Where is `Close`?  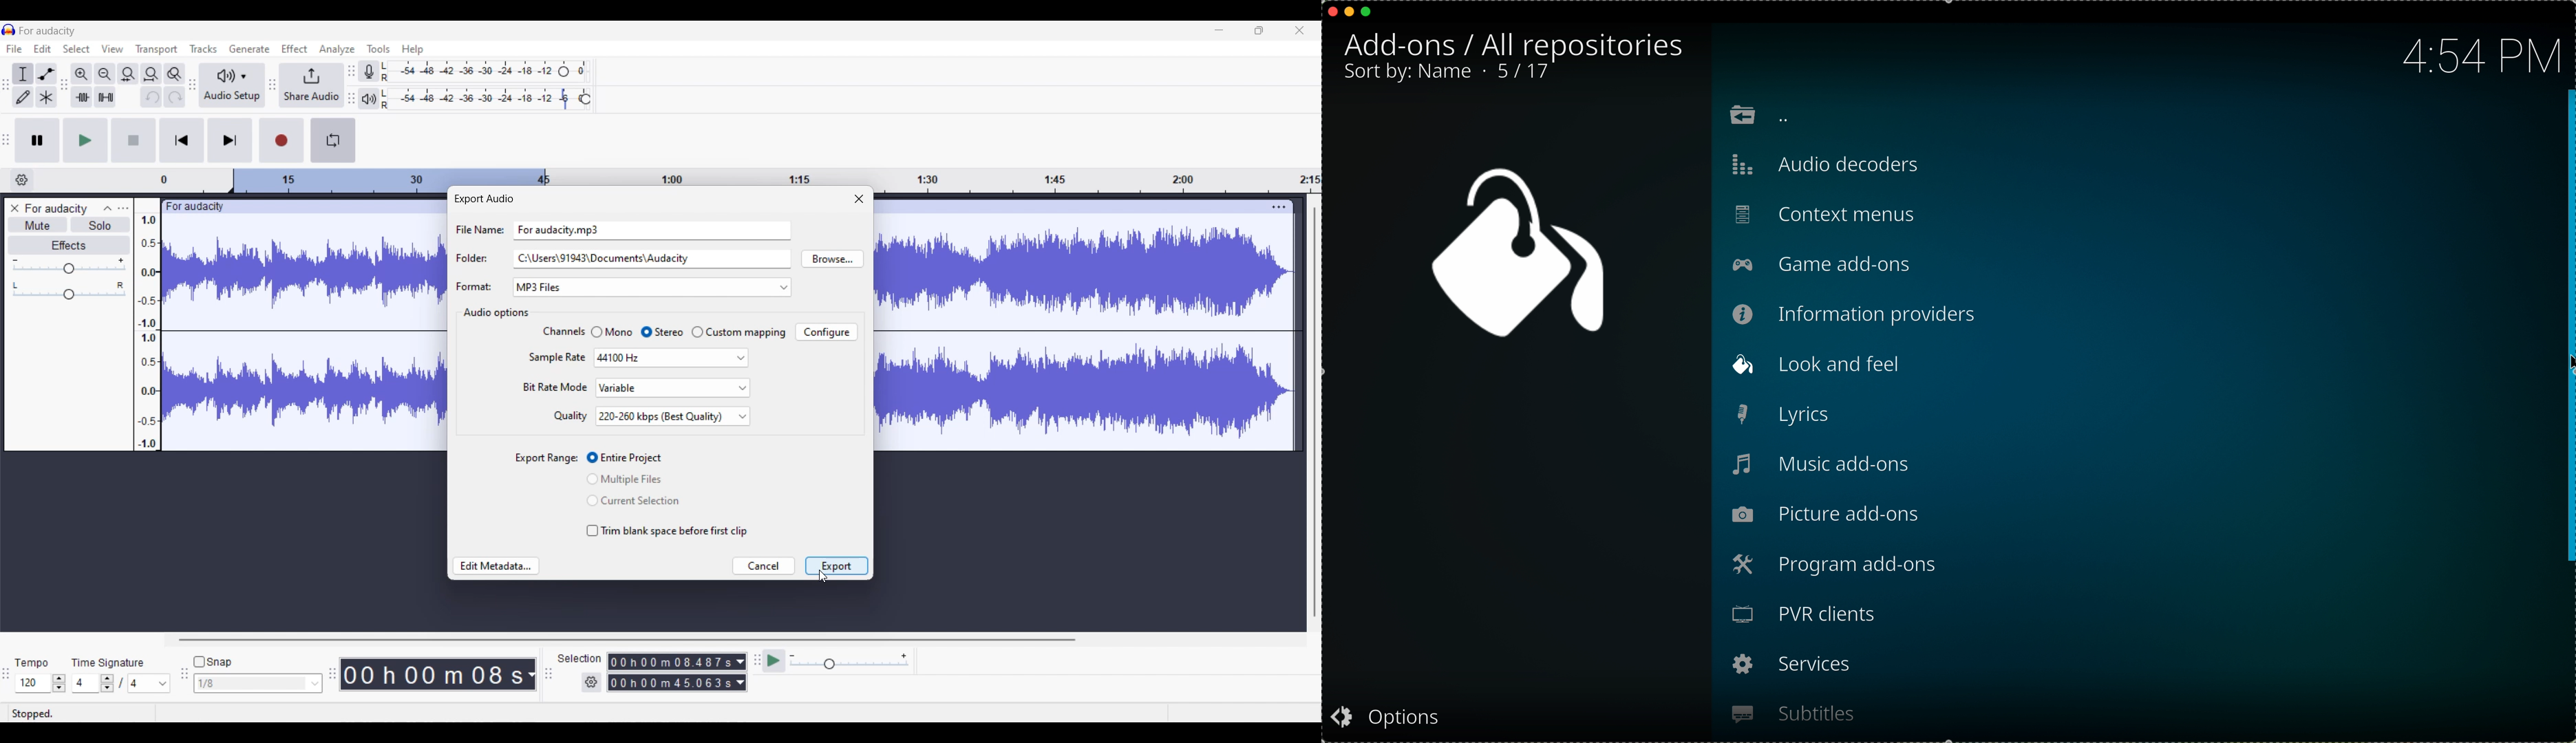 Close is located at coordinates (858, 198).